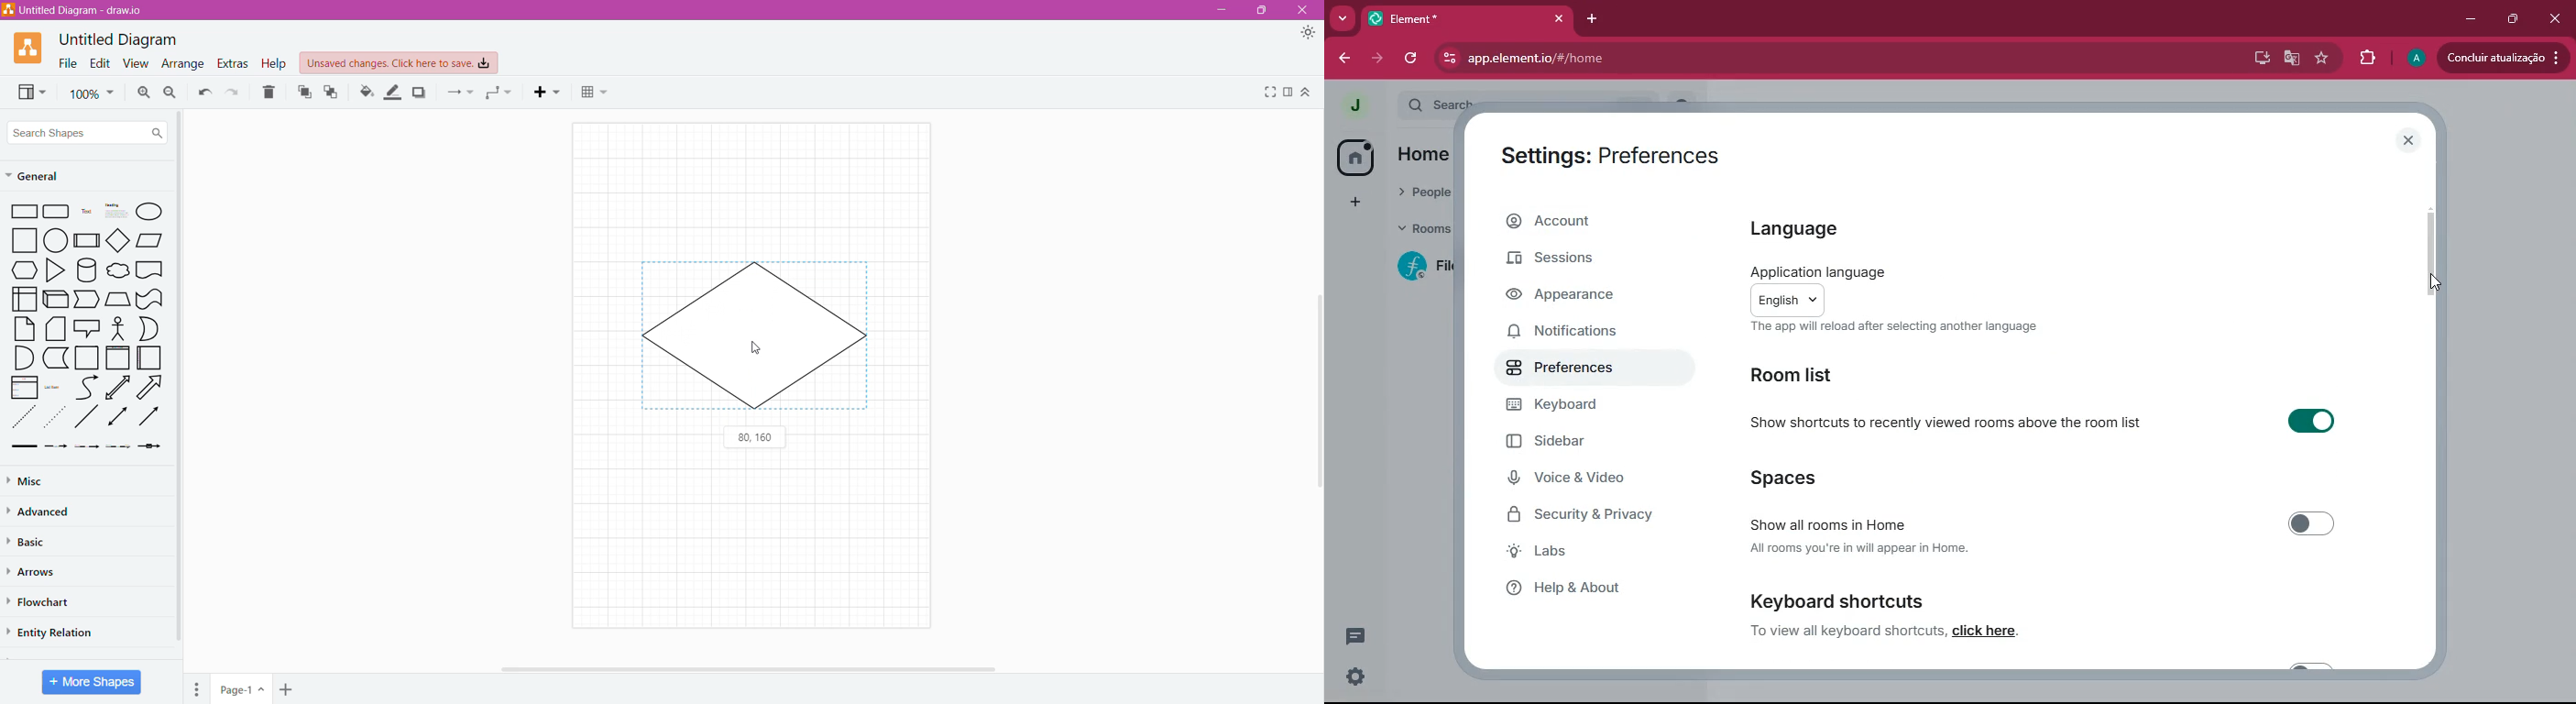  I want to click on Connector with 2 Labels, so click(88, 449).